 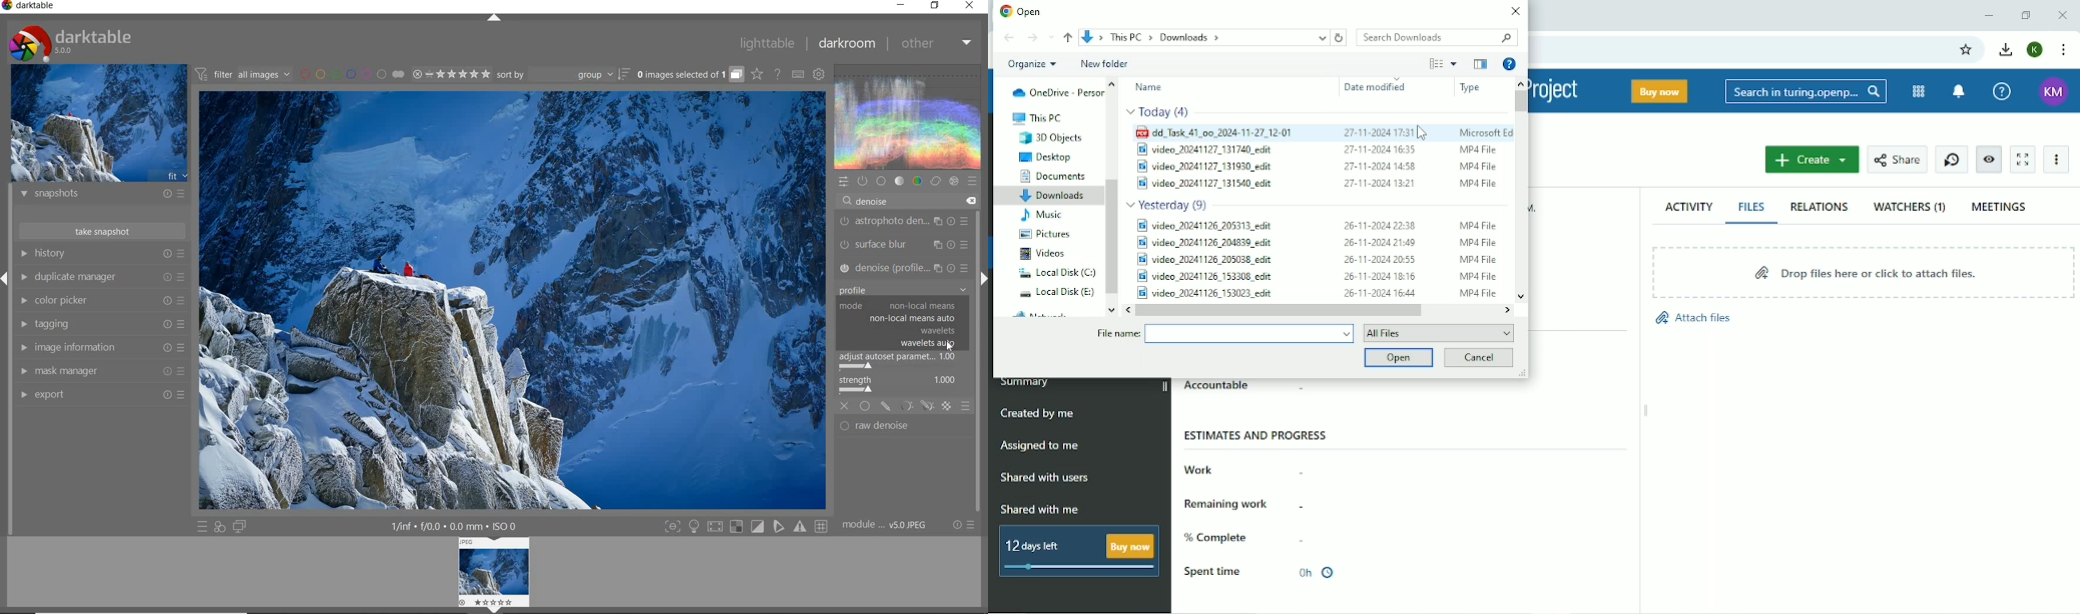 What do you see at coordinates (970, 6) in the screenshot?
I see `close` at bounding box center [970, 6].